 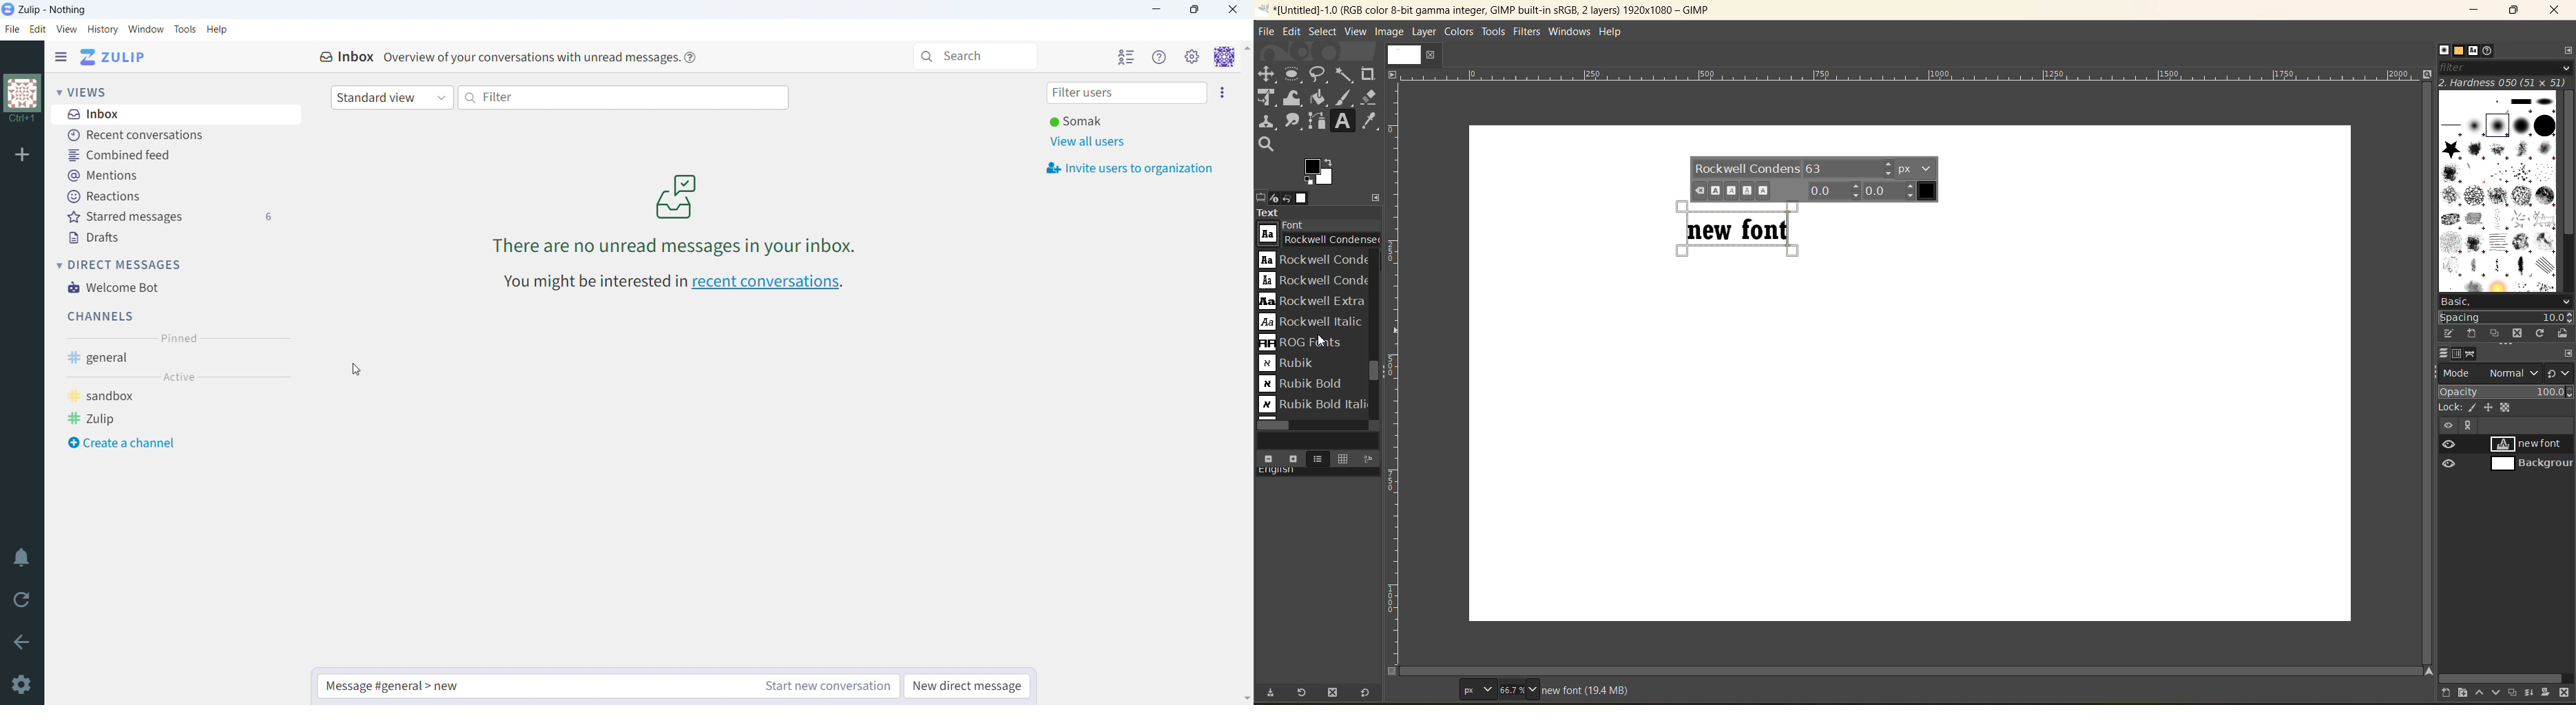 I want to click on scroll up, so click(x=1246, y=48).